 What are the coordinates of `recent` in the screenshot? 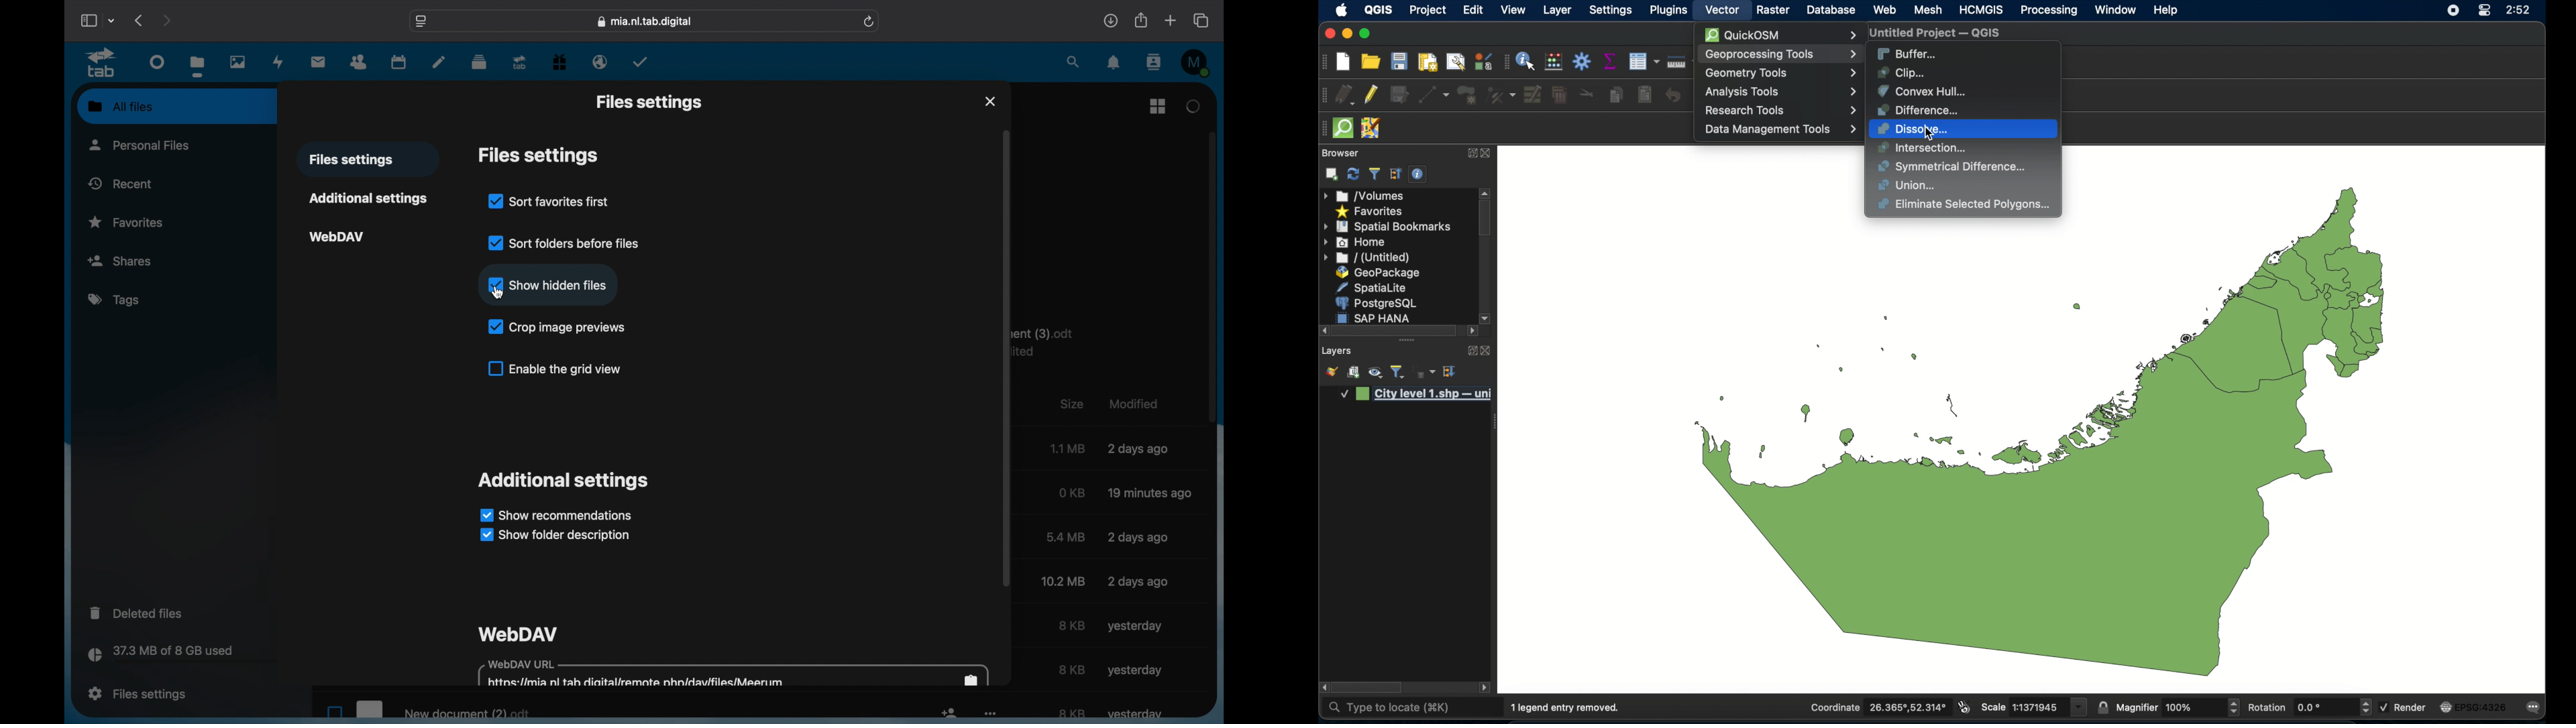 It's located at (120, 183).